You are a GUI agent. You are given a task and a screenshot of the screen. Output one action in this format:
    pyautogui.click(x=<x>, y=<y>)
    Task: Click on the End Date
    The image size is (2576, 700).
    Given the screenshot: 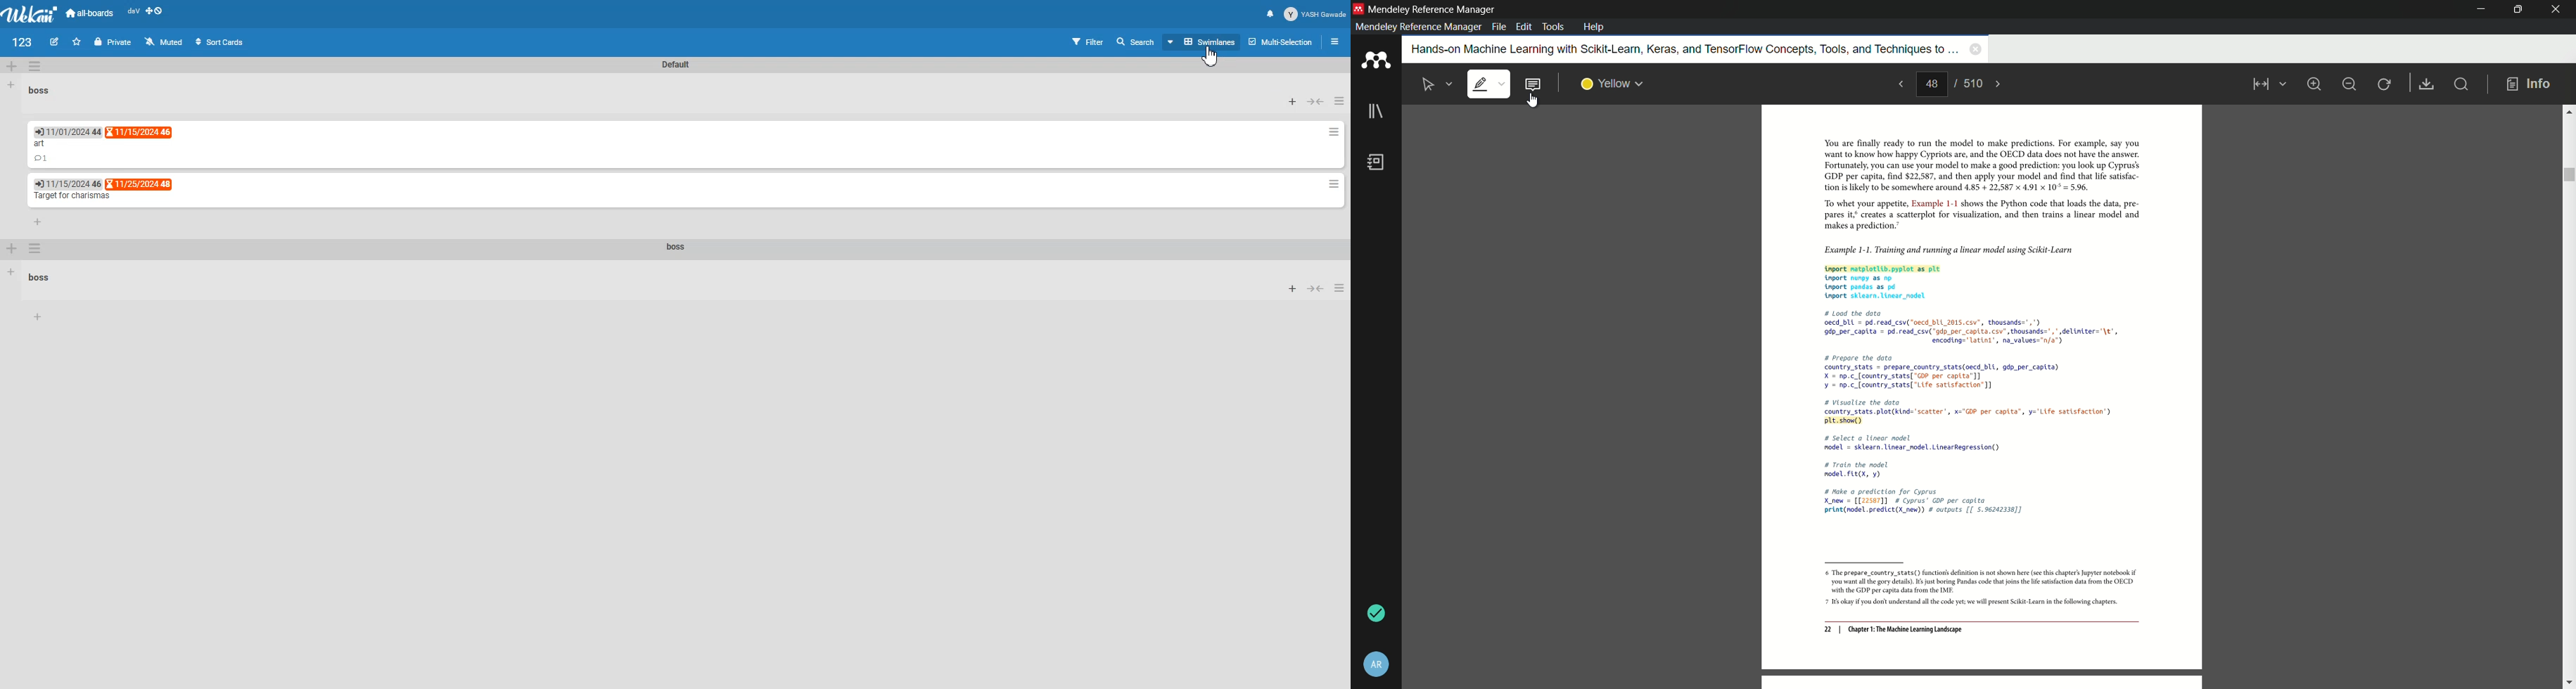 What is the action you would take?
    pyautogui.click(x=68, y=183)
    